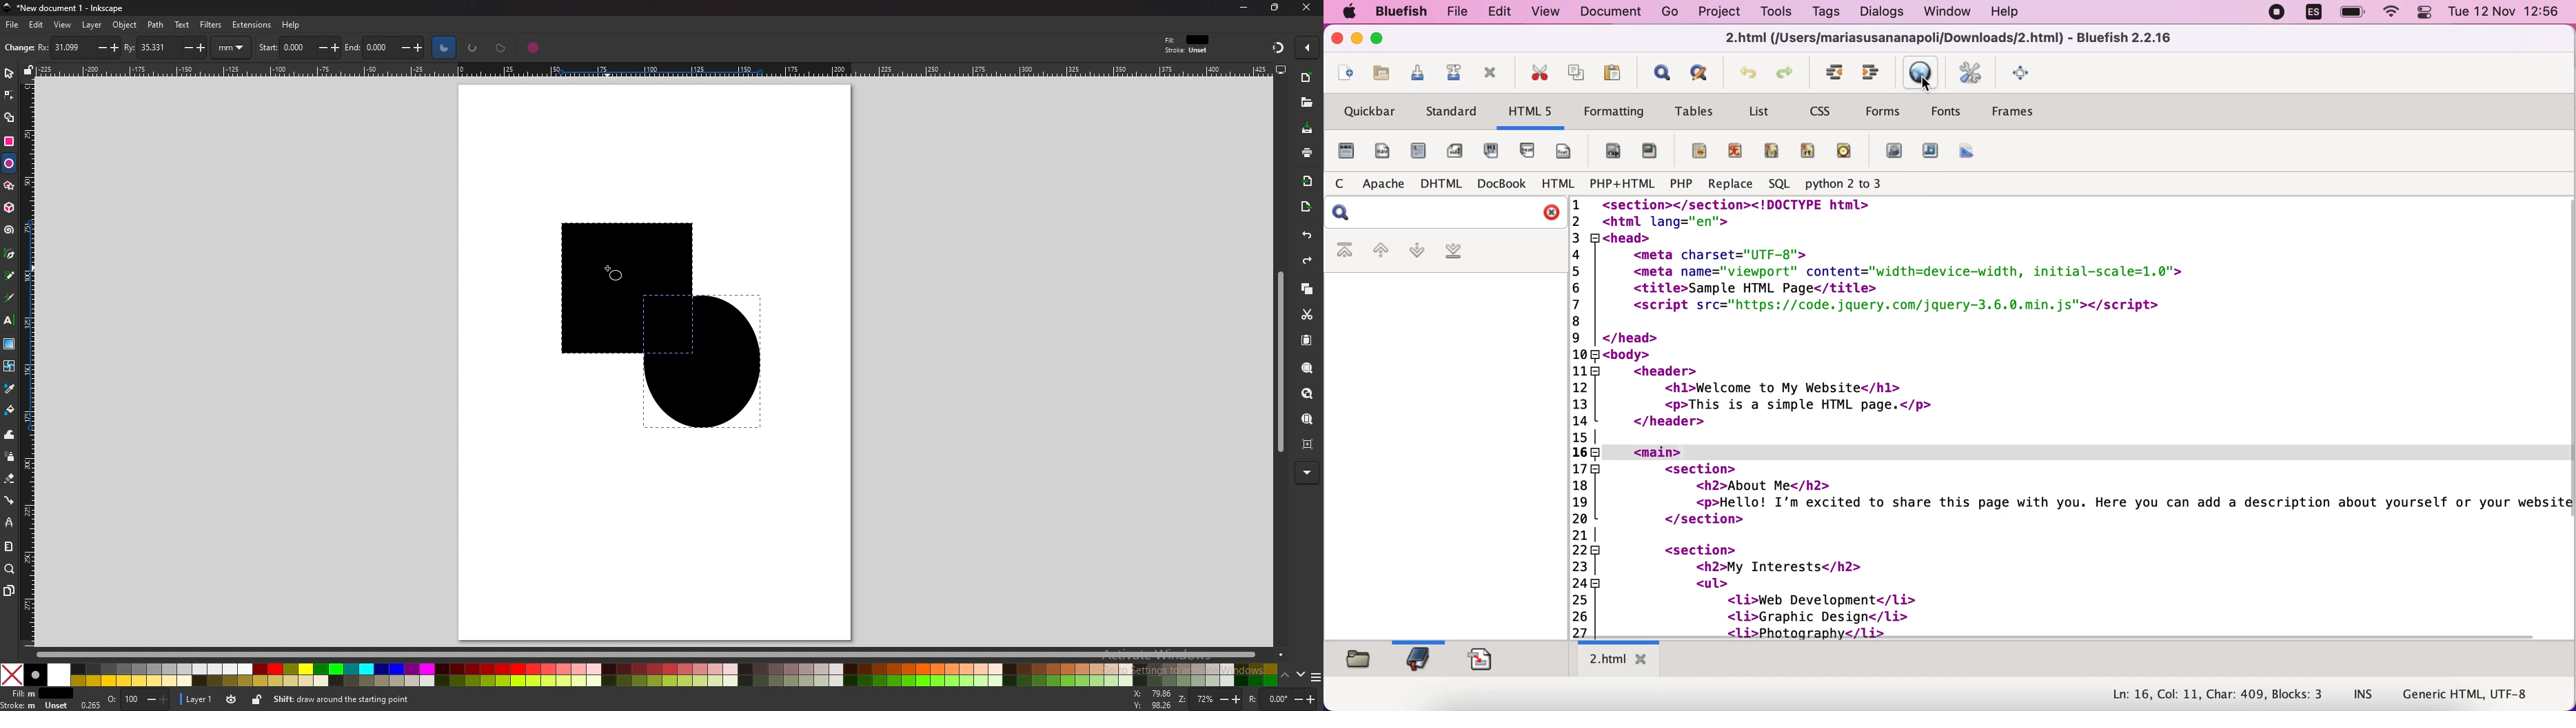 The image size is (2576, 728). I want to click on replace, so click(1732, 182).